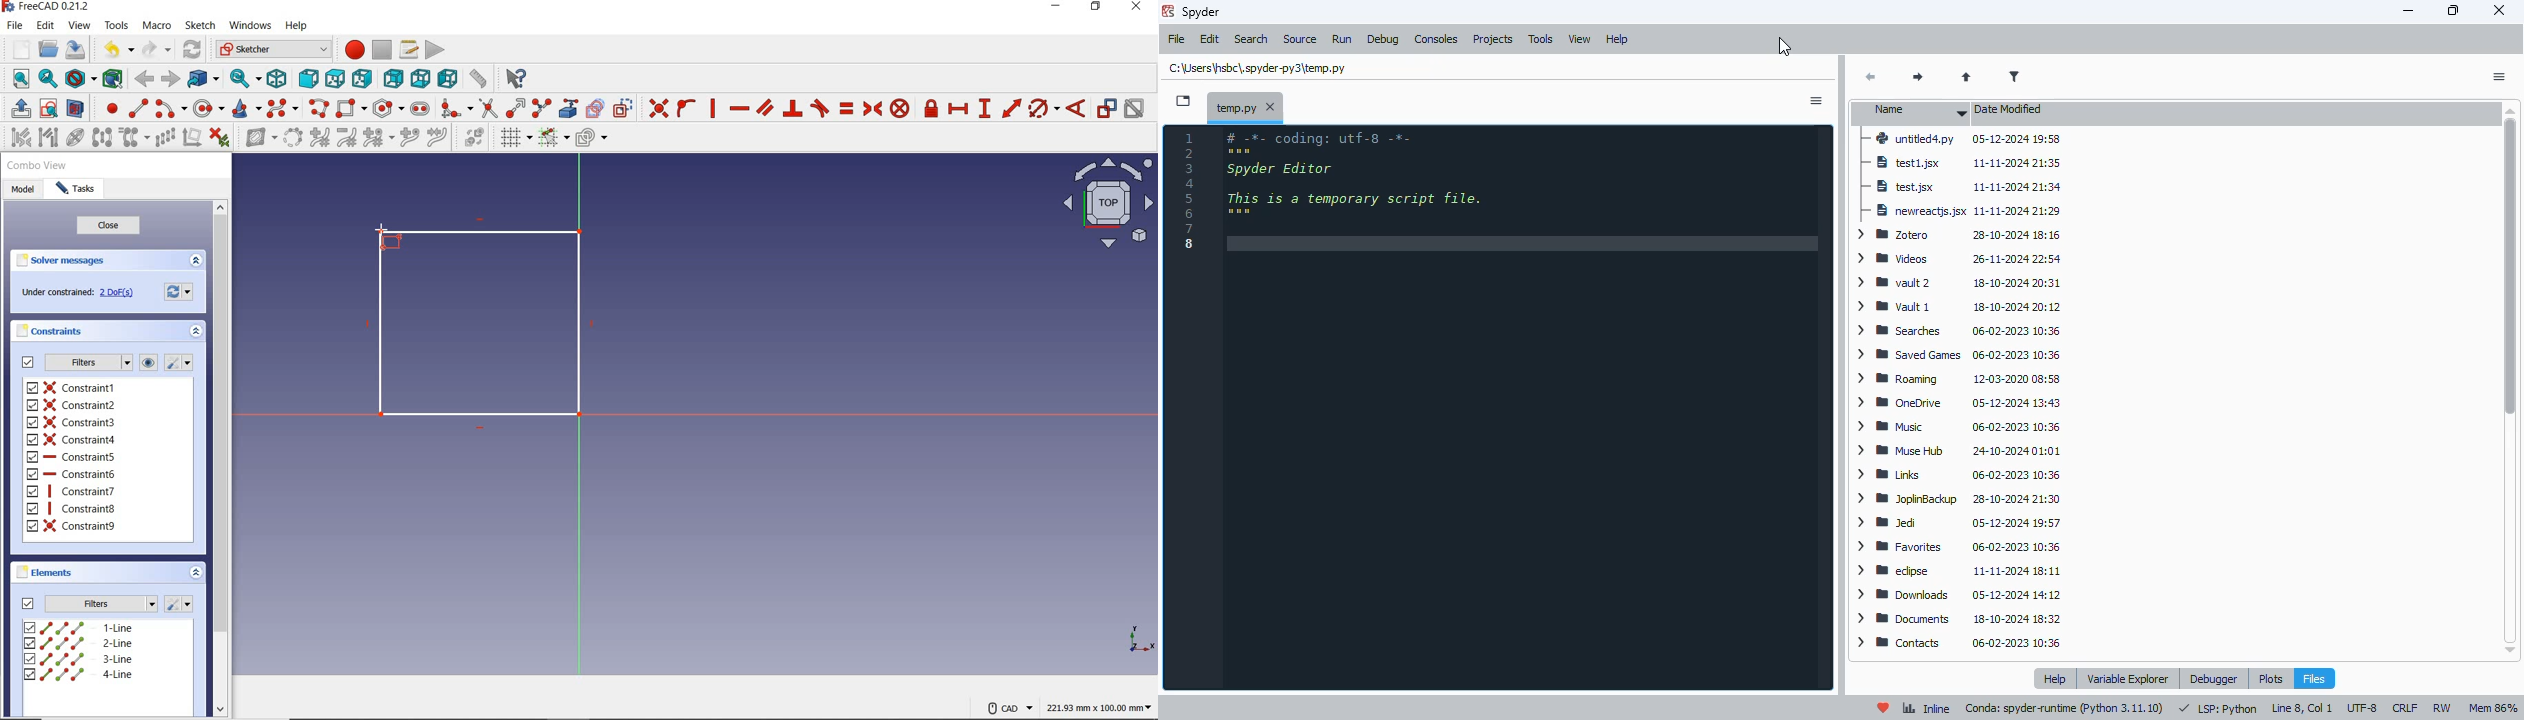  Describe the element at coordinates (408, 139) in the screenshot. I see `increase B-Spline degree` at that location.